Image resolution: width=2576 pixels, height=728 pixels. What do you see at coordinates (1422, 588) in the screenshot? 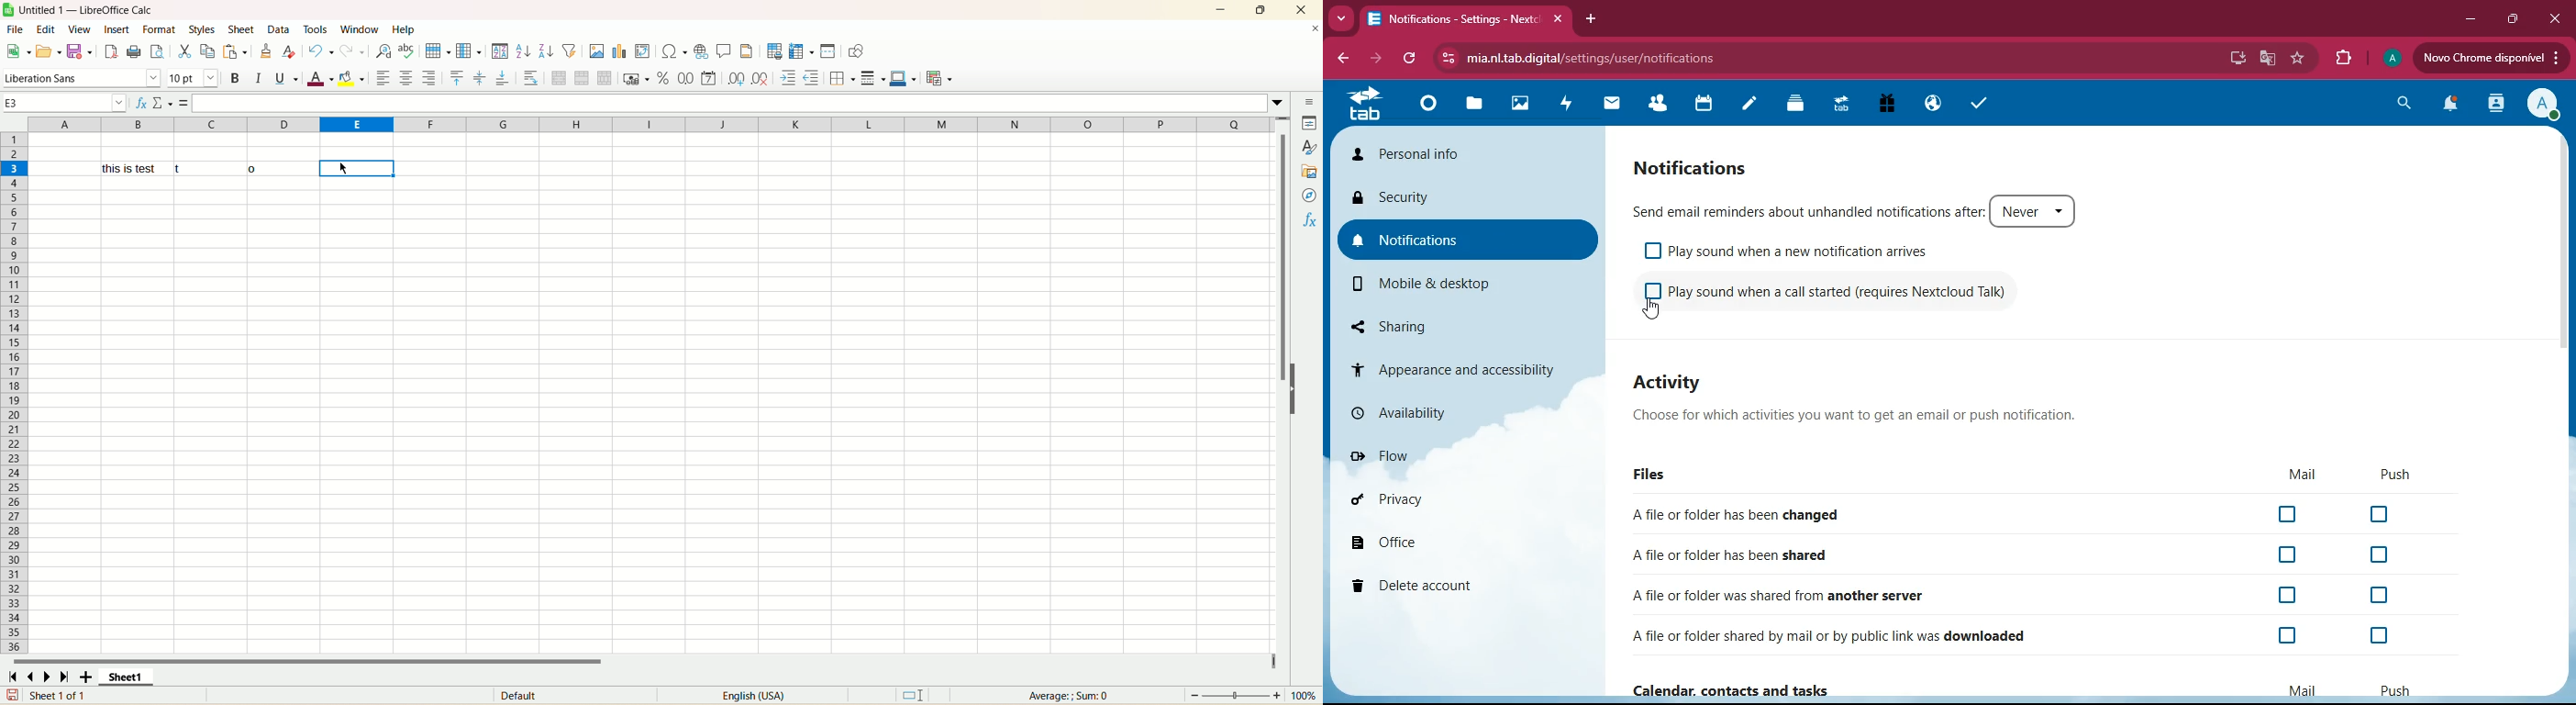
I see `delete` at bounding box center [1422, 588].